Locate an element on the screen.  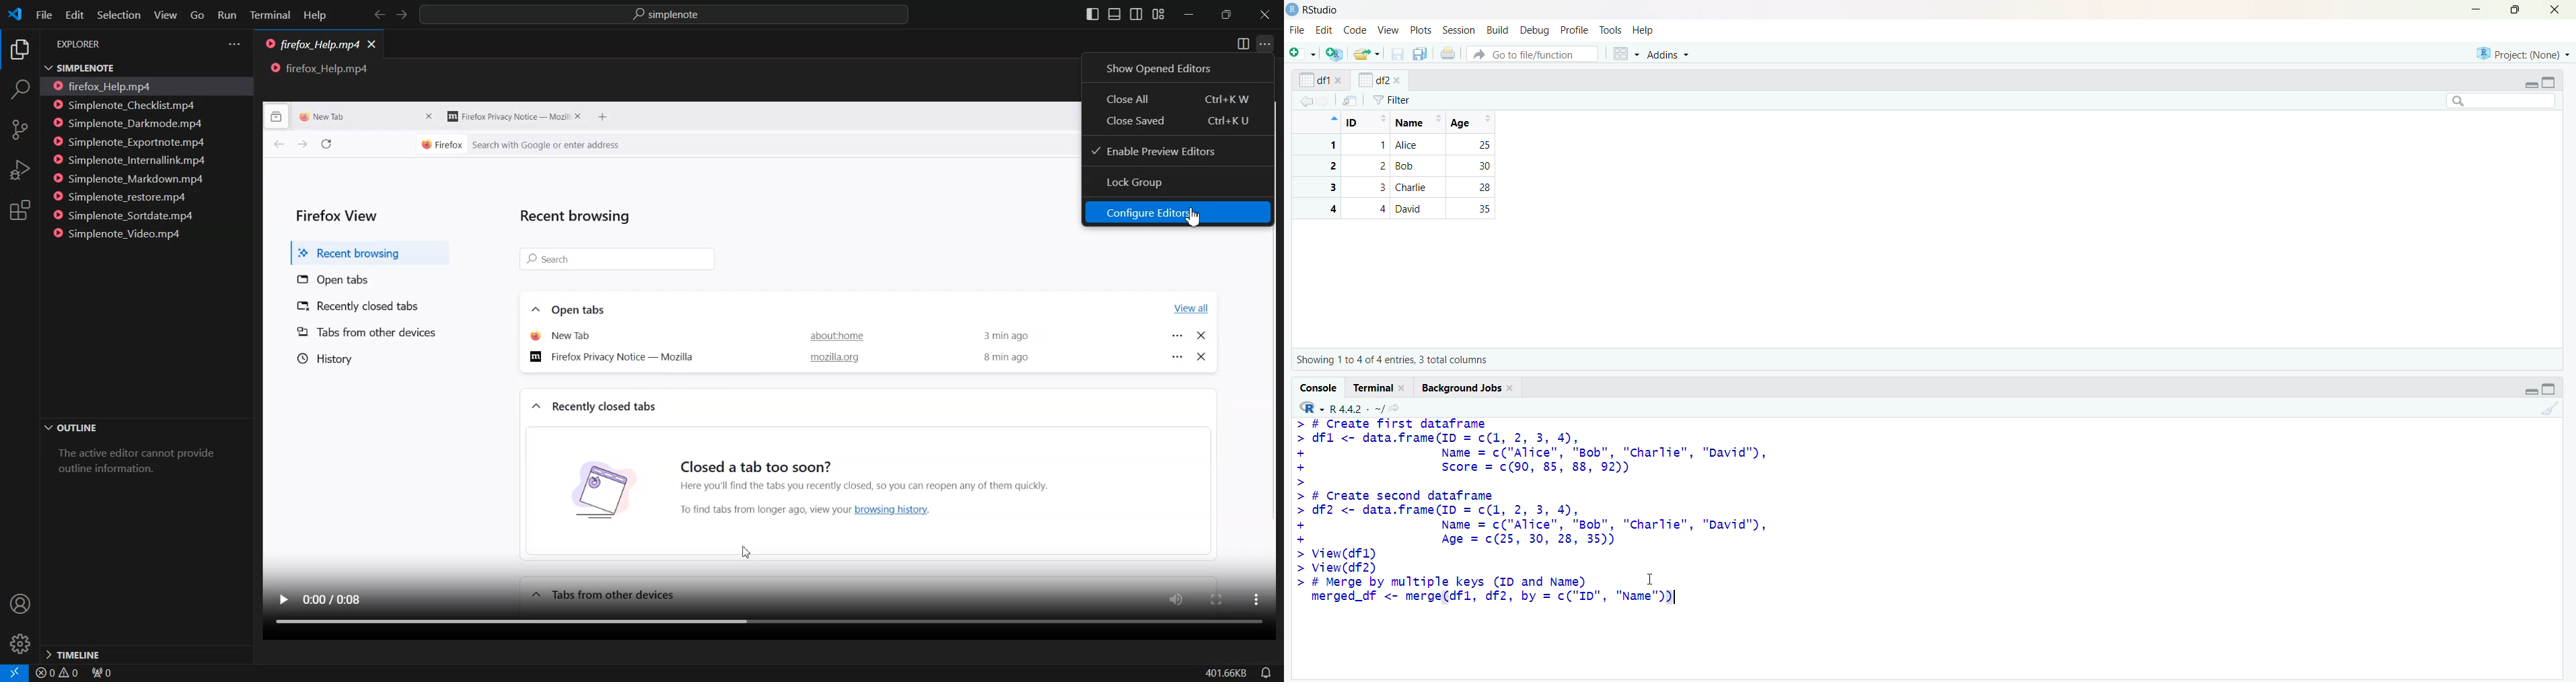
Help is located at coordinates (1643, 30).